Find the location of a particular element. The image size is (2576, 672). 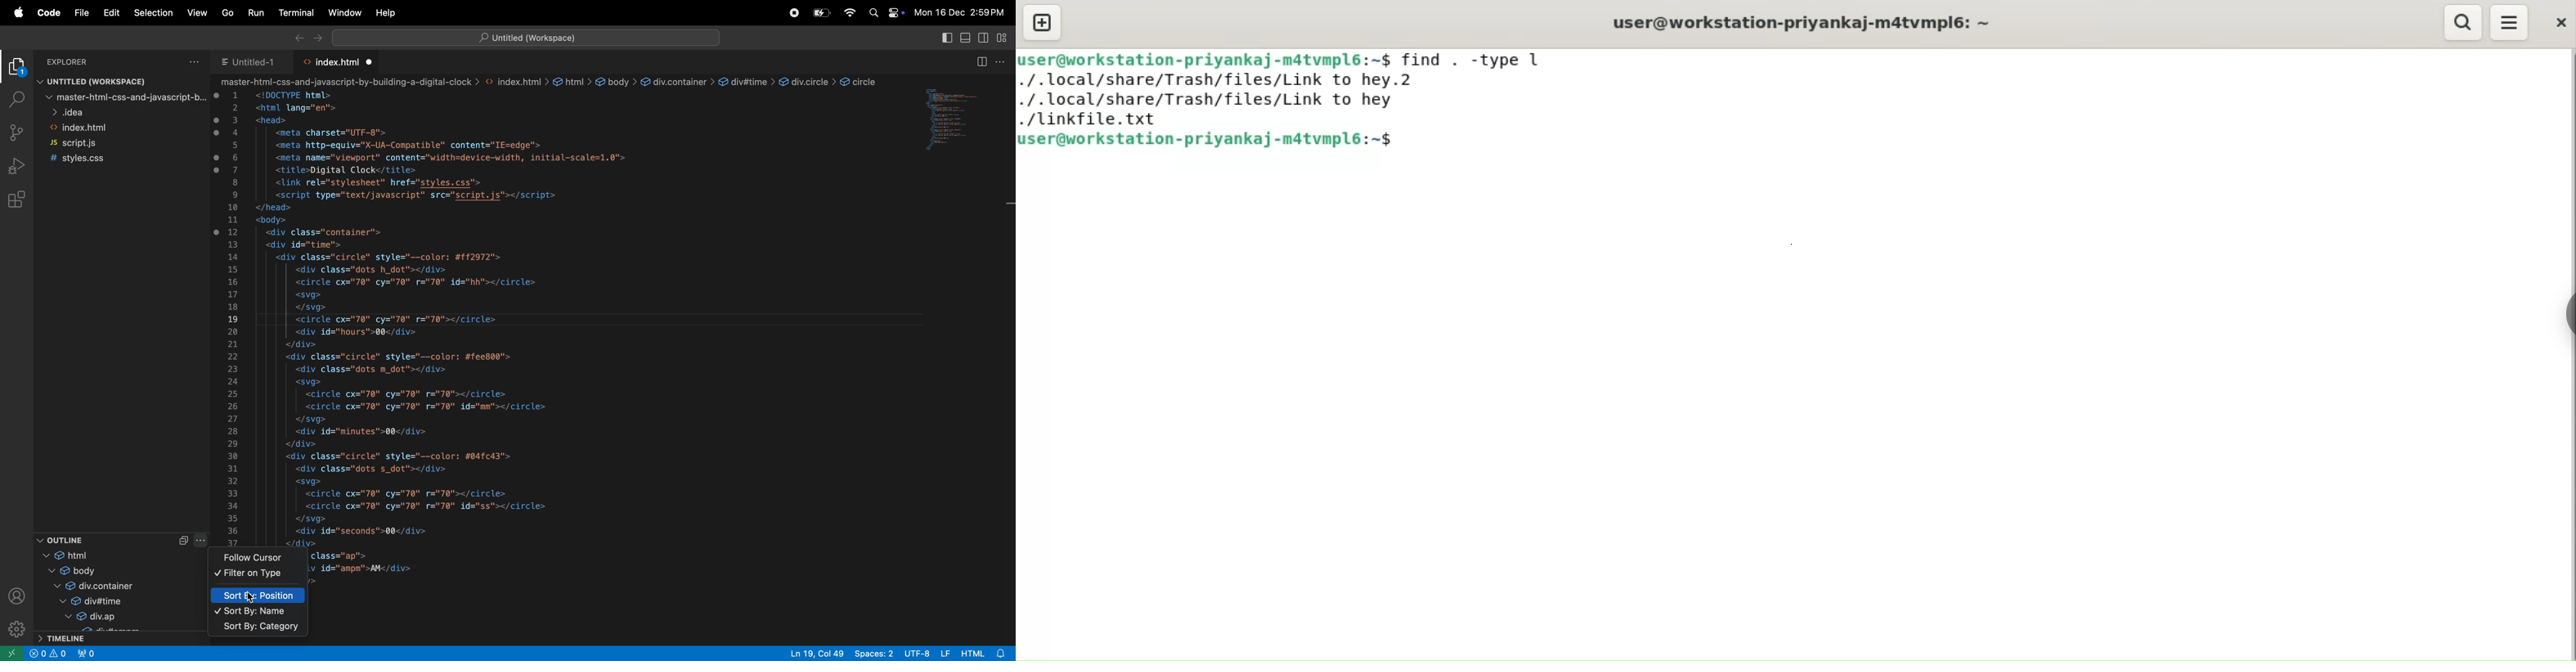

file on type is located at coordinates (258, 575).